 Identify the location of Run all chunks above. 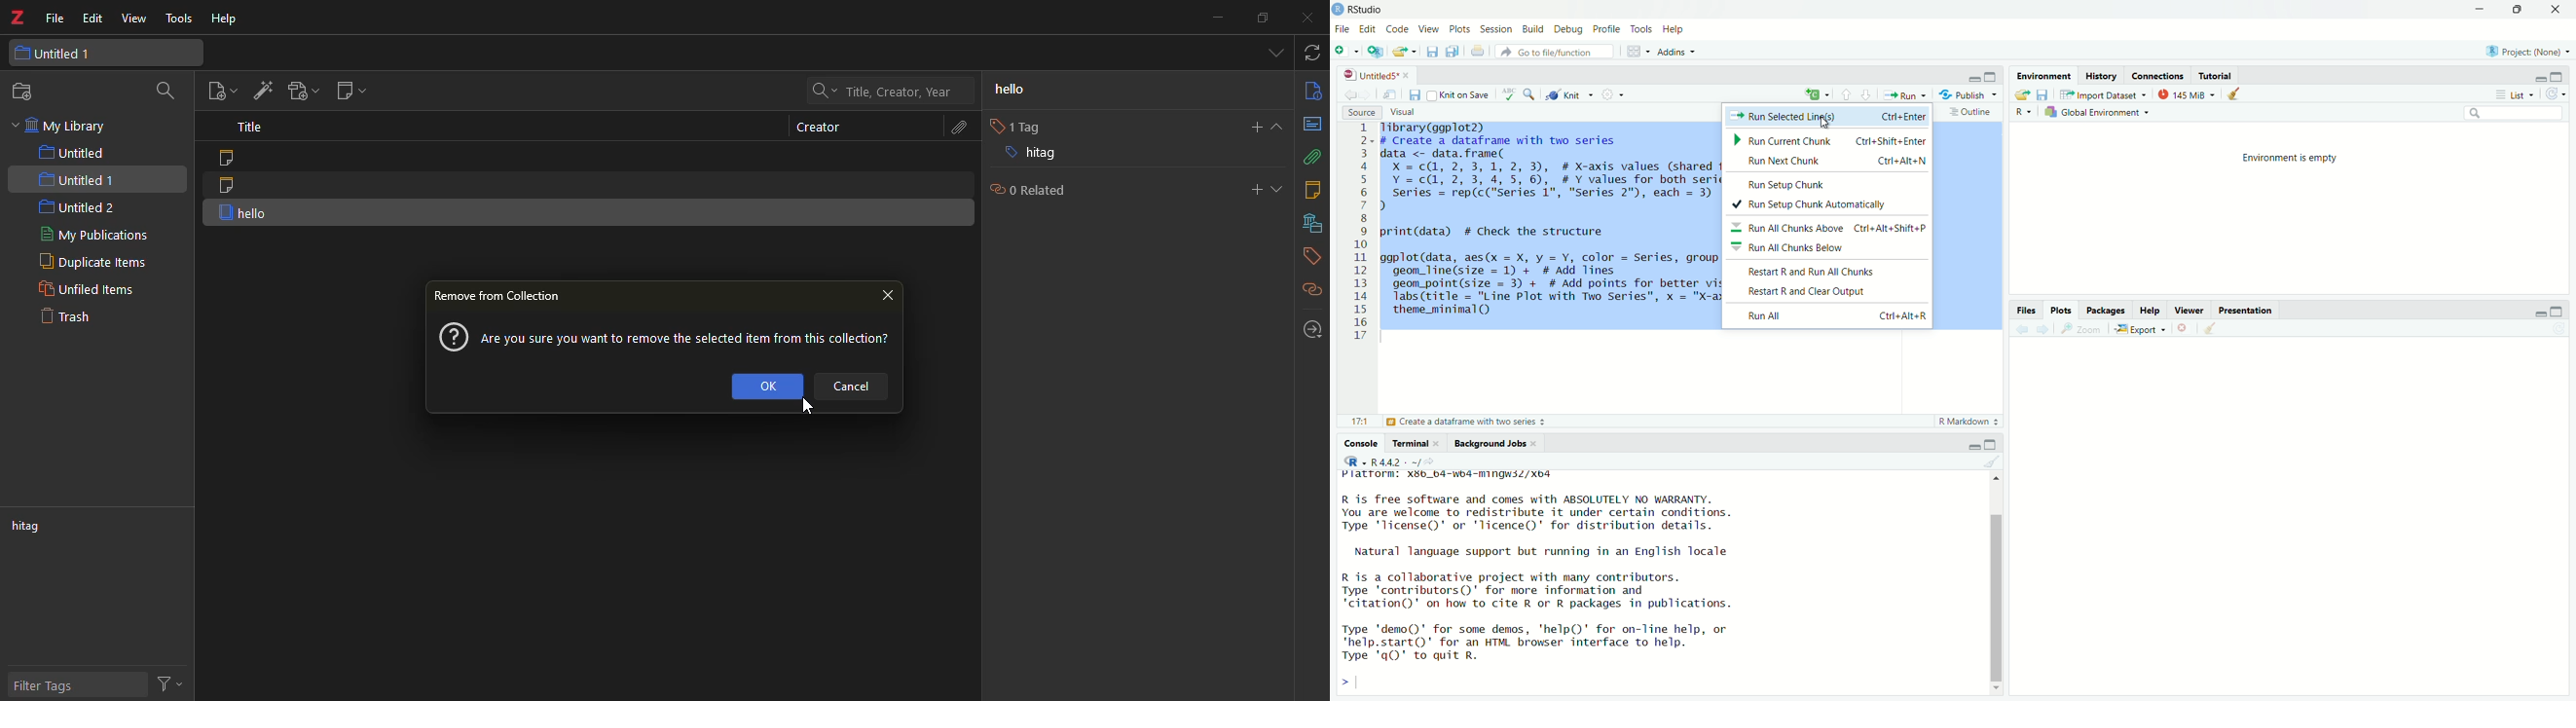
(1829, 228).